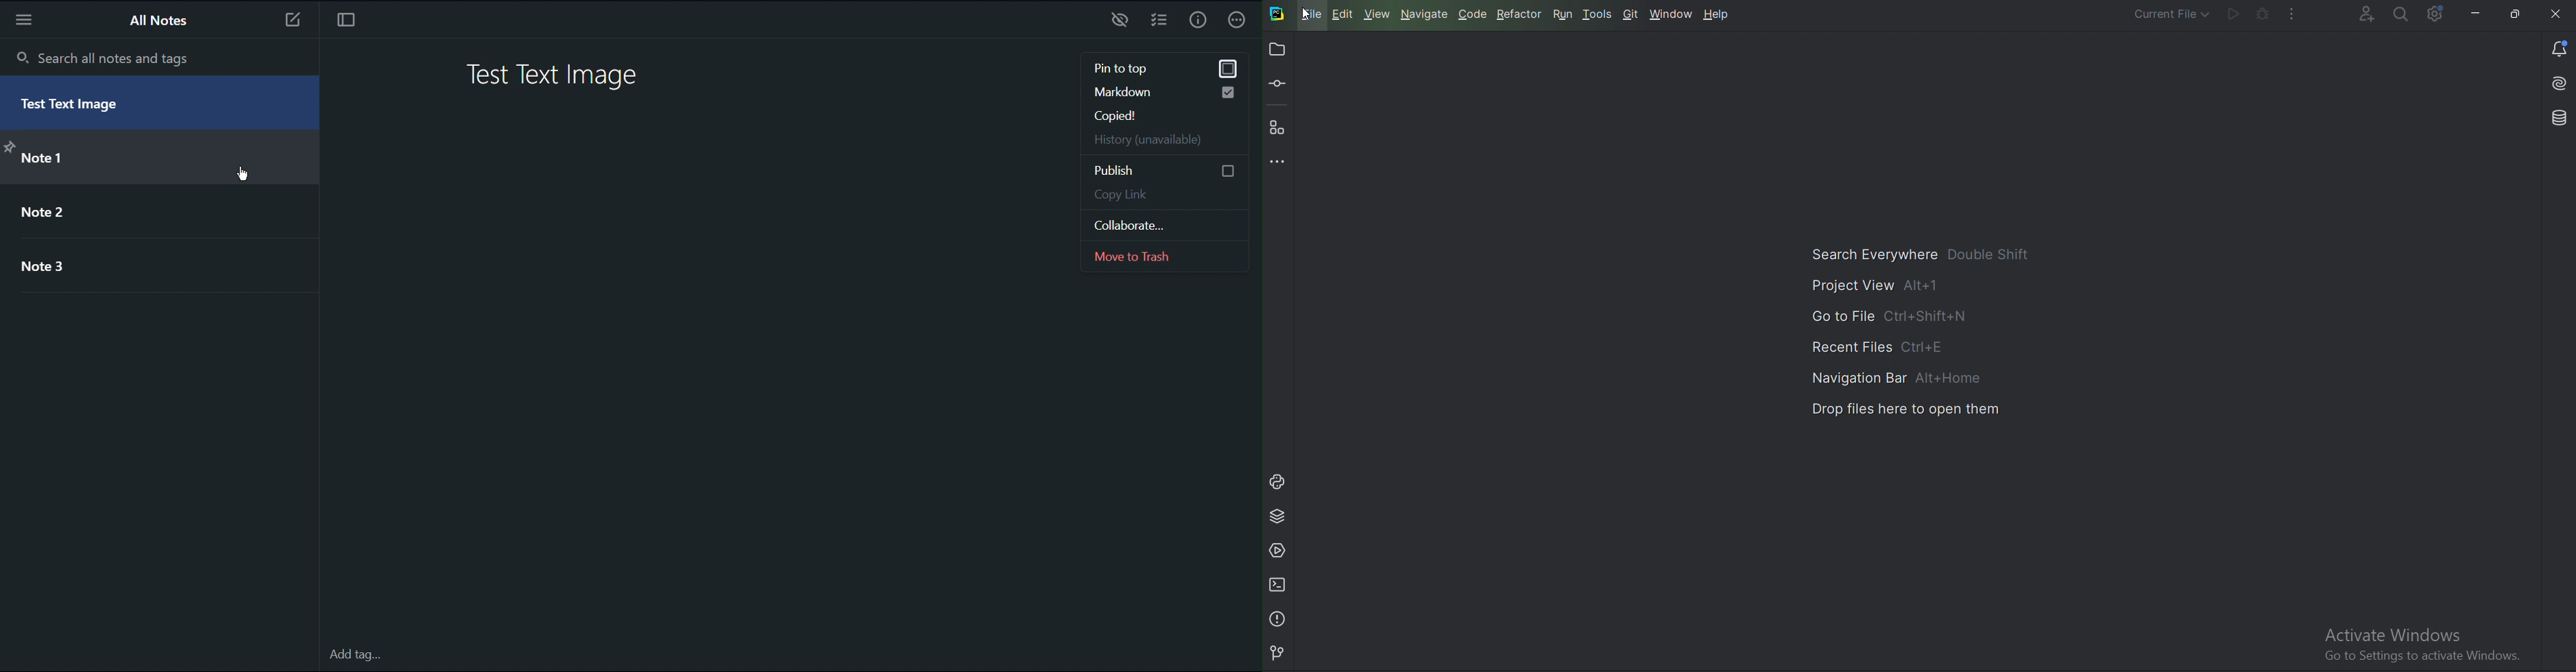  Describe the element at coordinates (1305, 14) in the screenshot. I see `Cursor` at that location.